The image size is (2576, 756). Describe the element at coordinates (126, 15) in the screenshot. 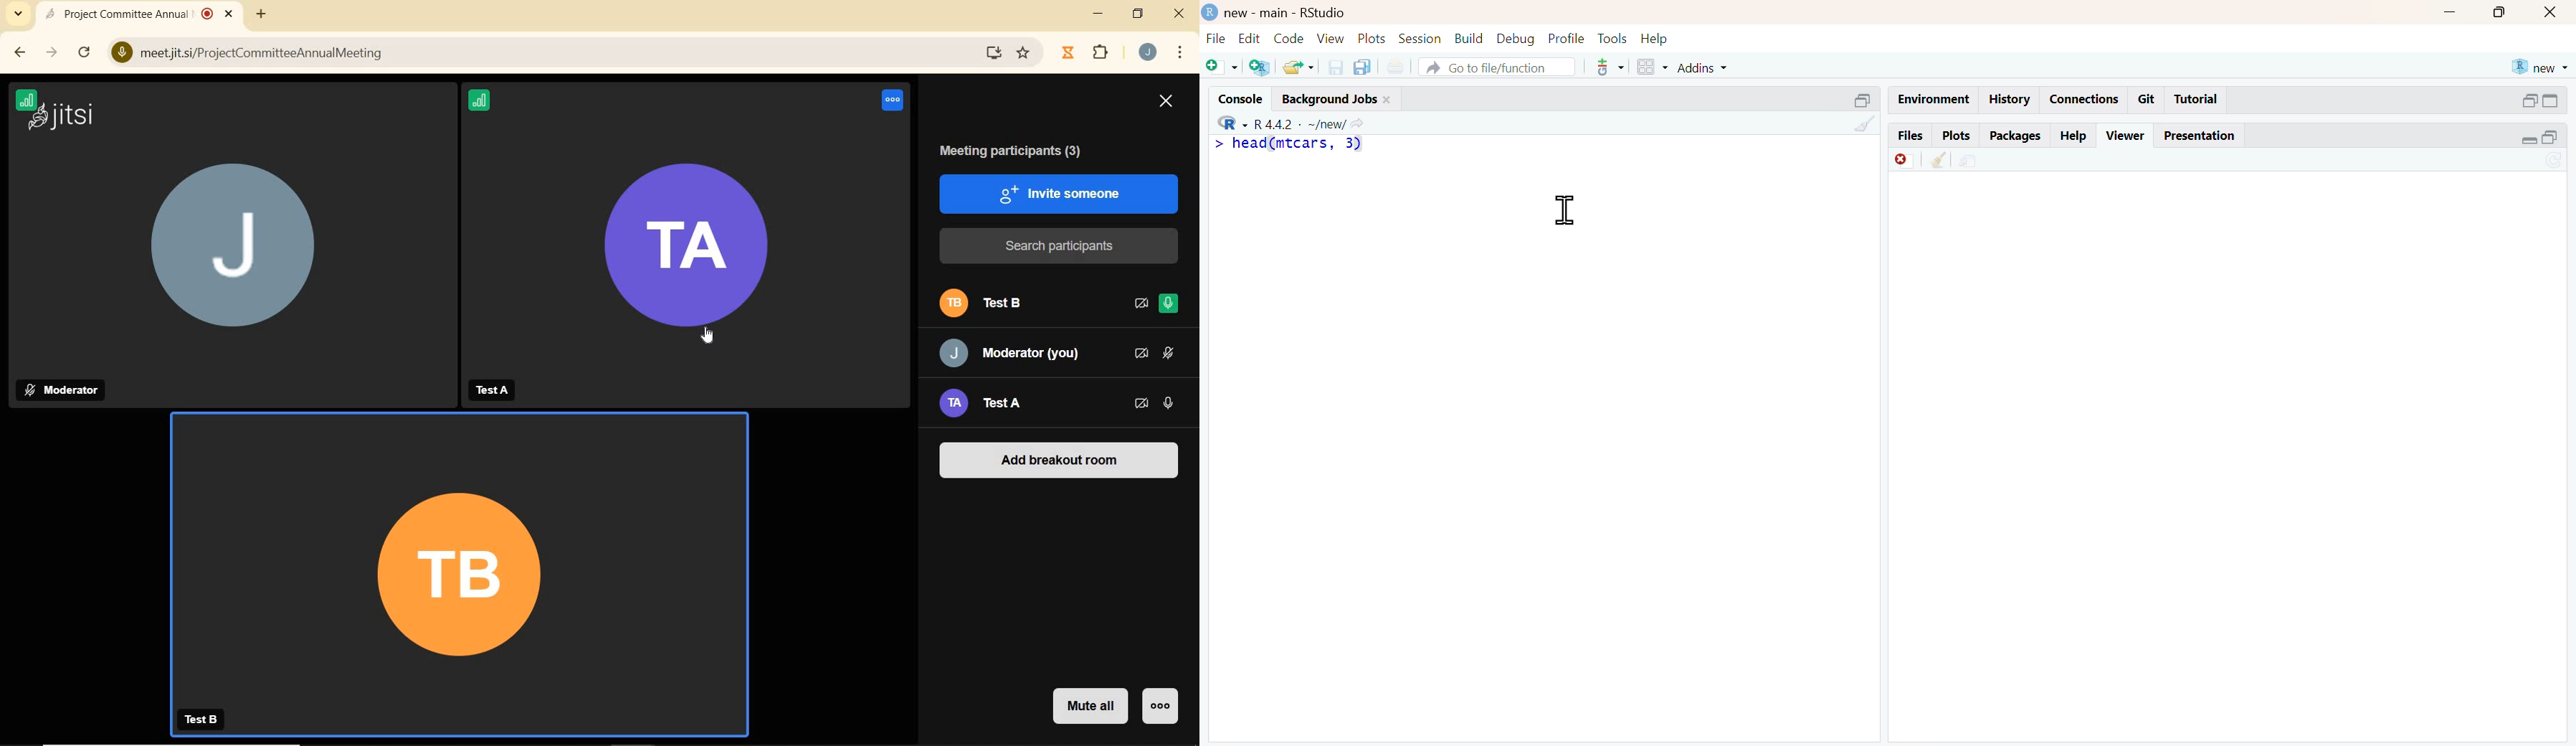

I see `Project Committee Annual` at that location.